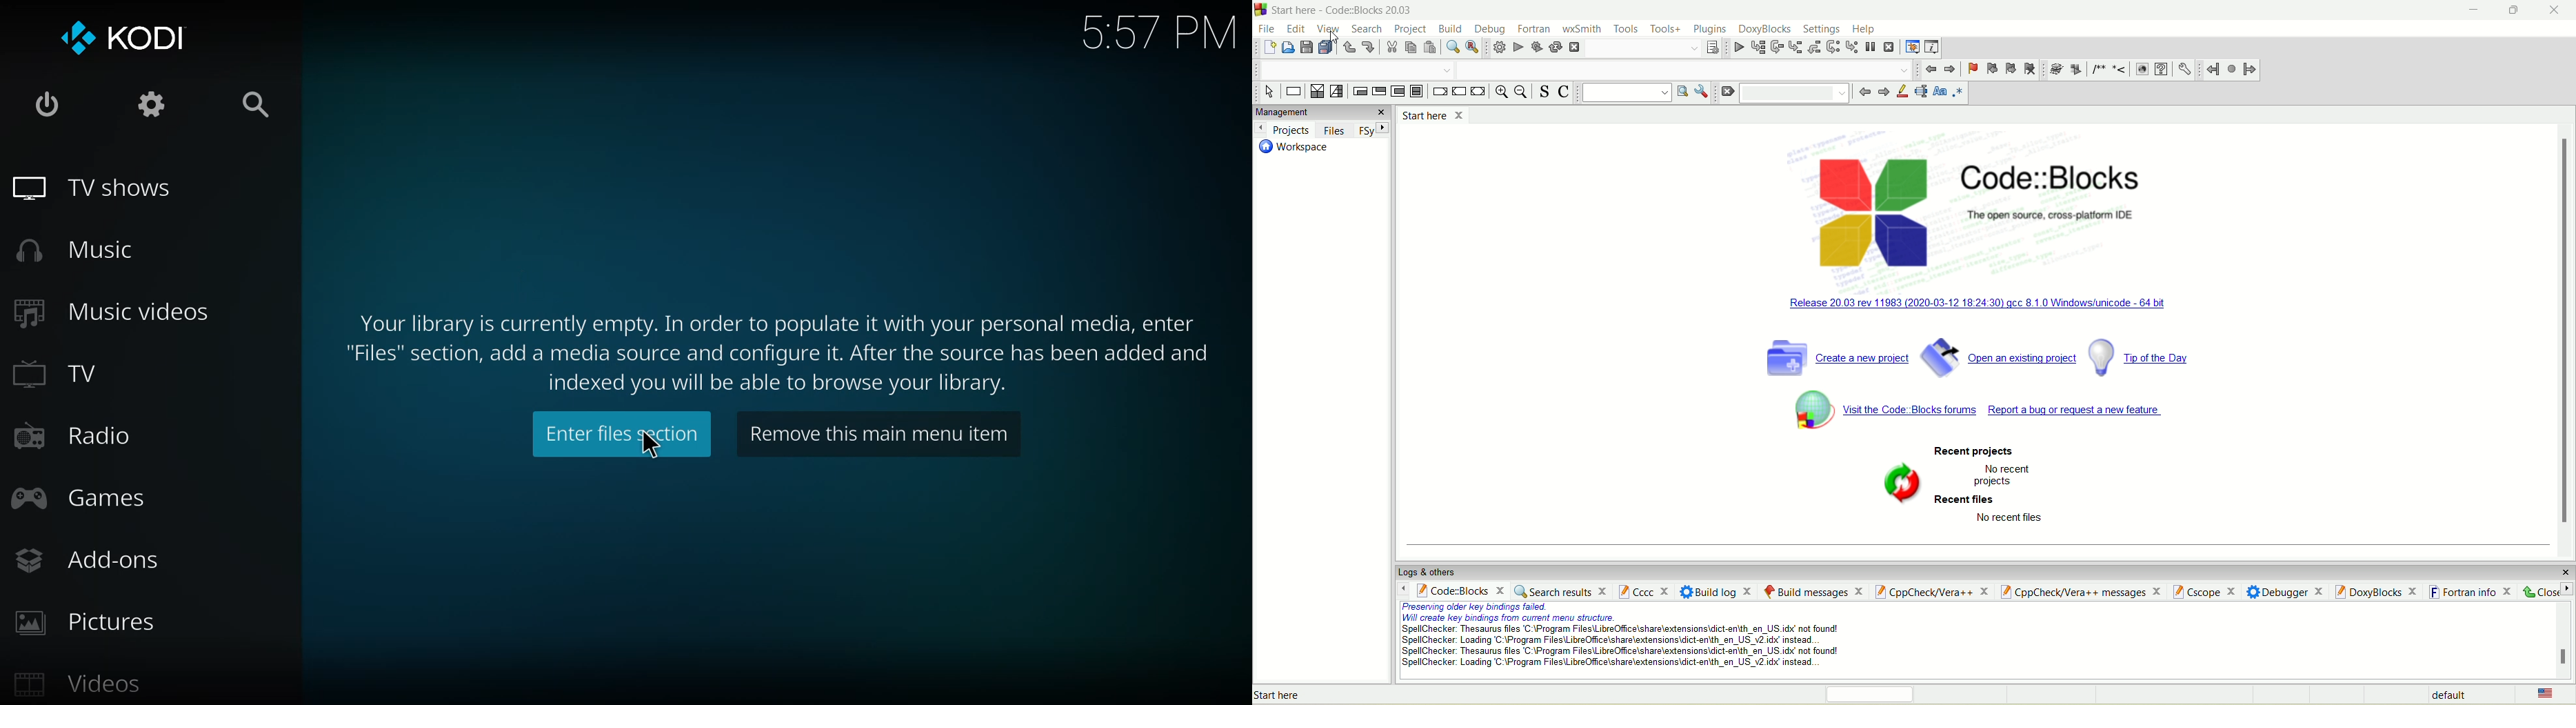 The image size is (2576, 728). I want to click on tv, so click(63, 373).